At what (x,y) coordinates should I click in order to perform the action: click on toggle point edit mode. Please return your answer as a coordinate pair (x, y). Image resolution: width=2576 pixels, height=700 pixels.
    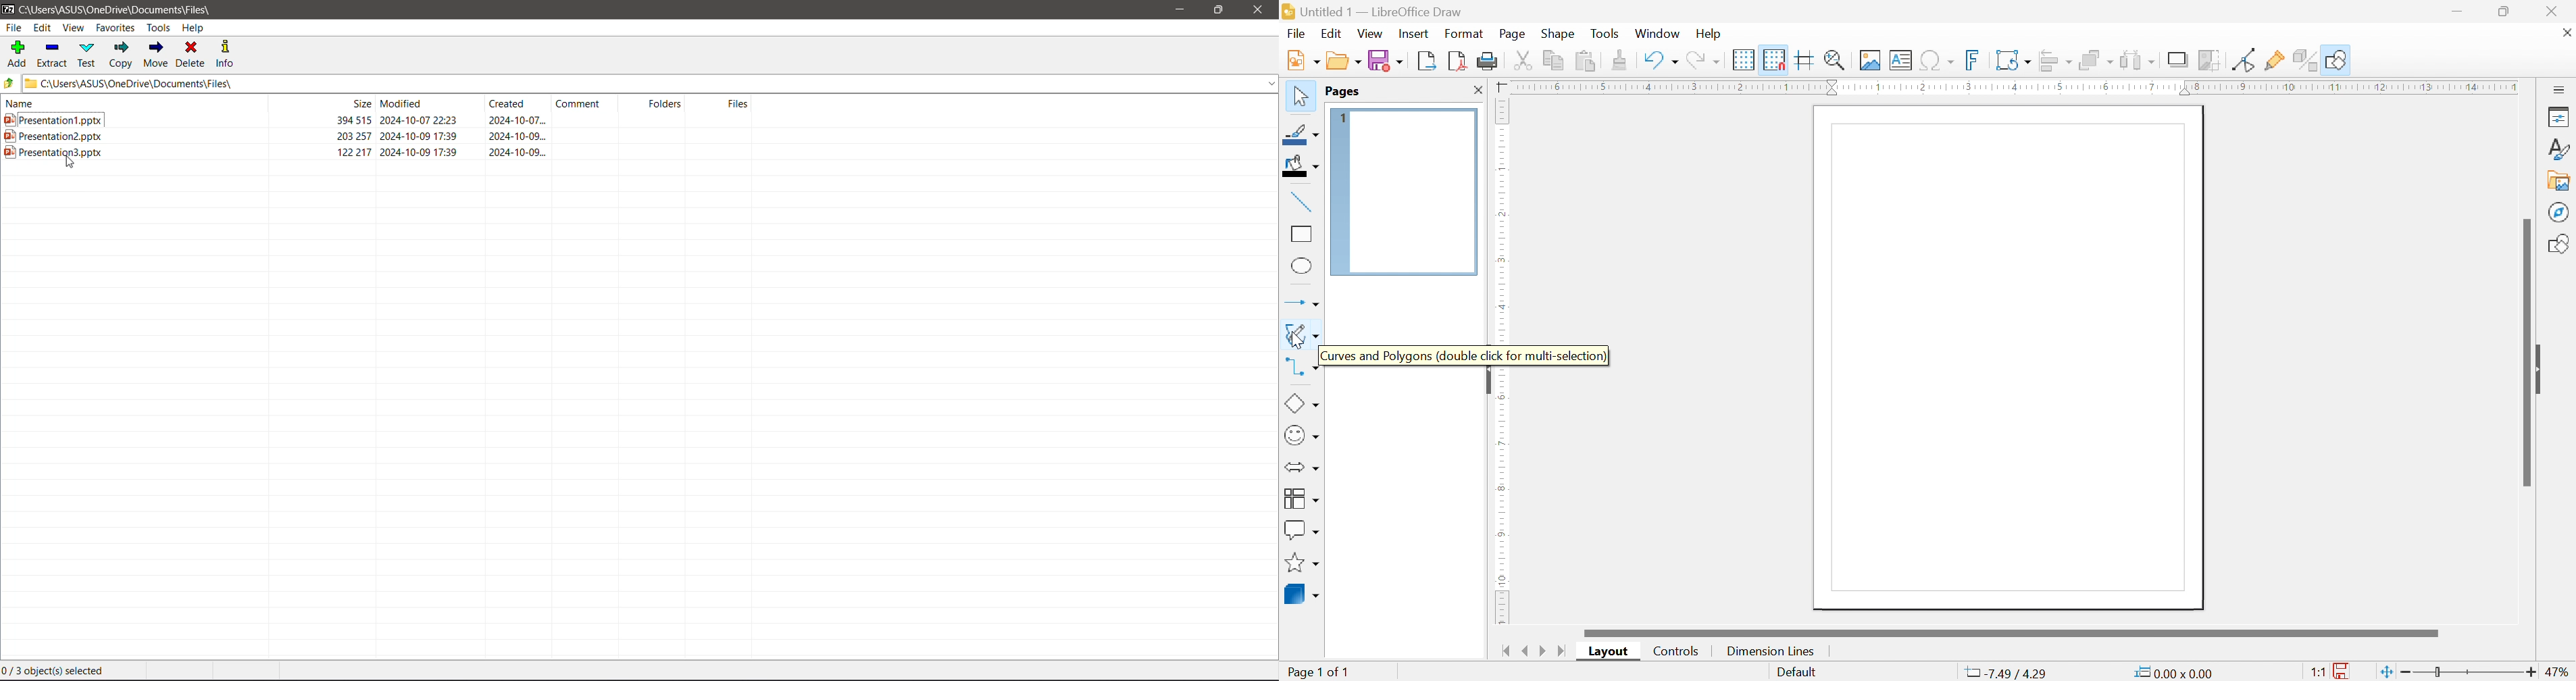
    Looking at the image, I should click on (2246, 59).